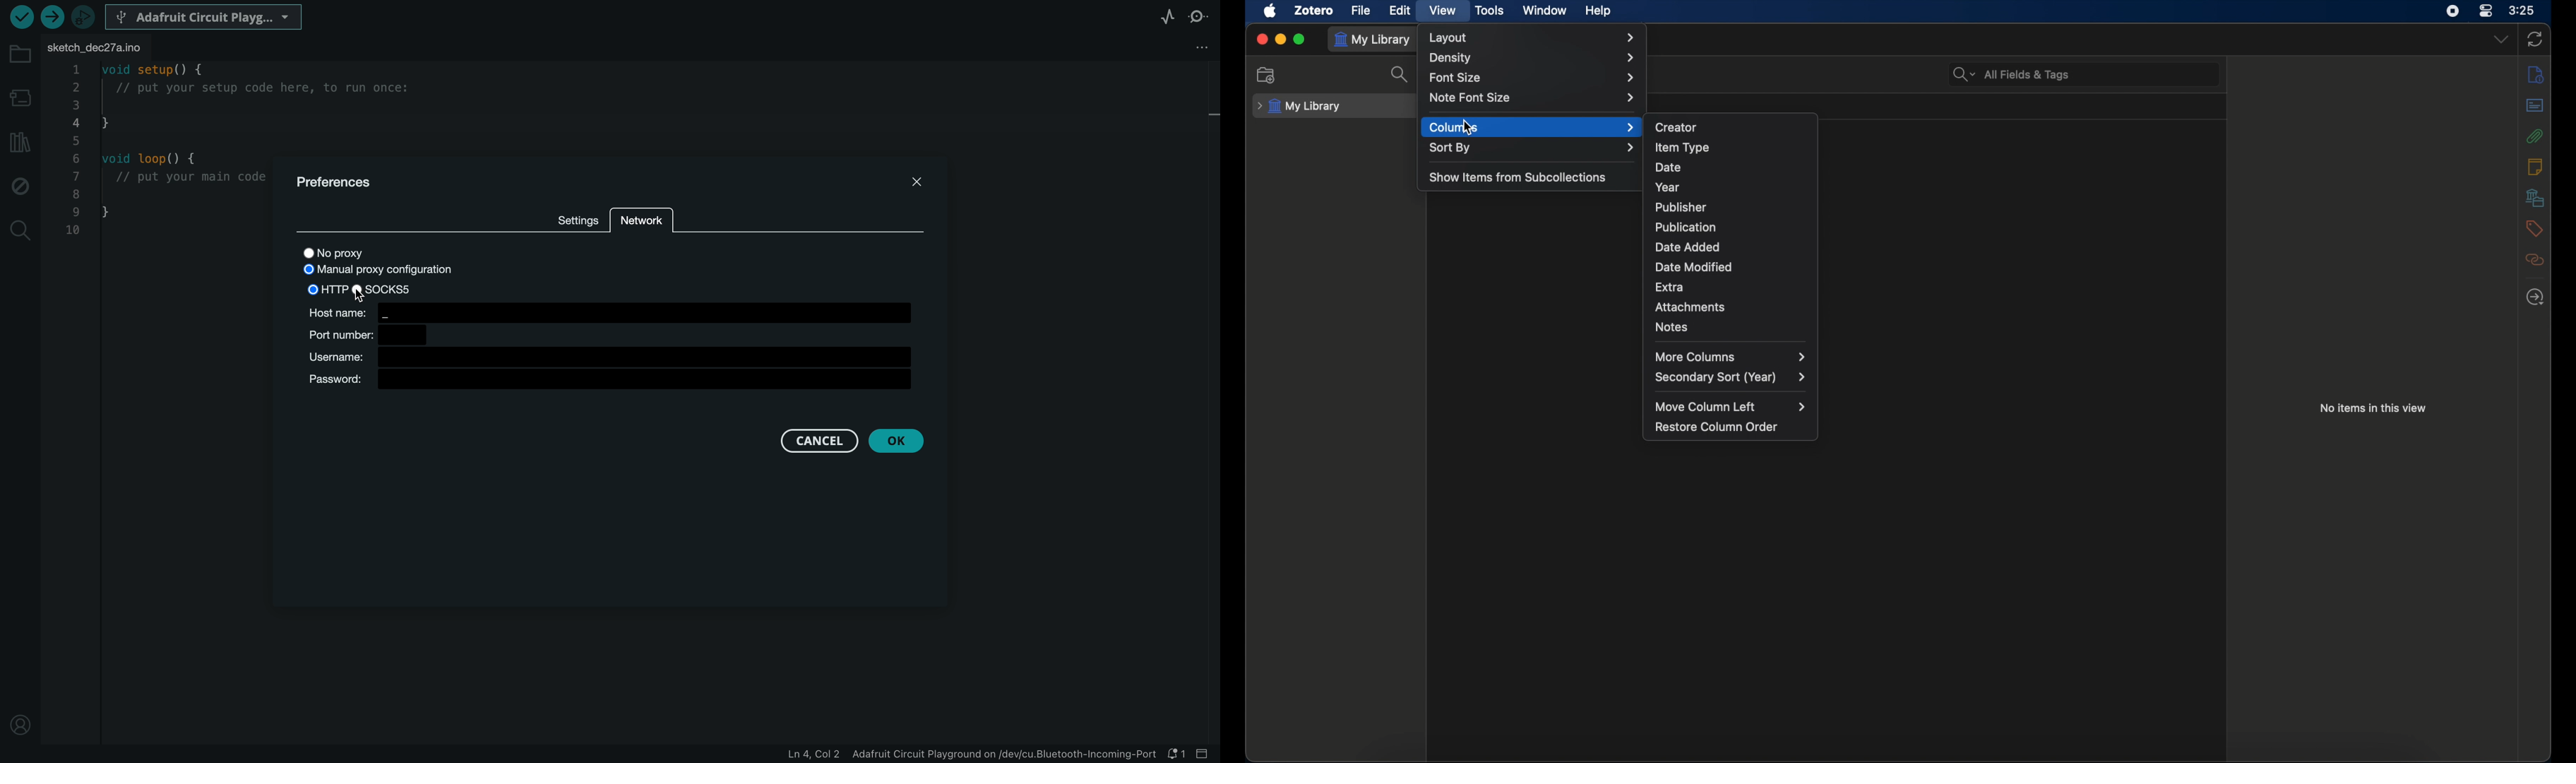  Describe the element at coordinates (1731, 377) in the screenshot. I see `secondary sort` at that location.